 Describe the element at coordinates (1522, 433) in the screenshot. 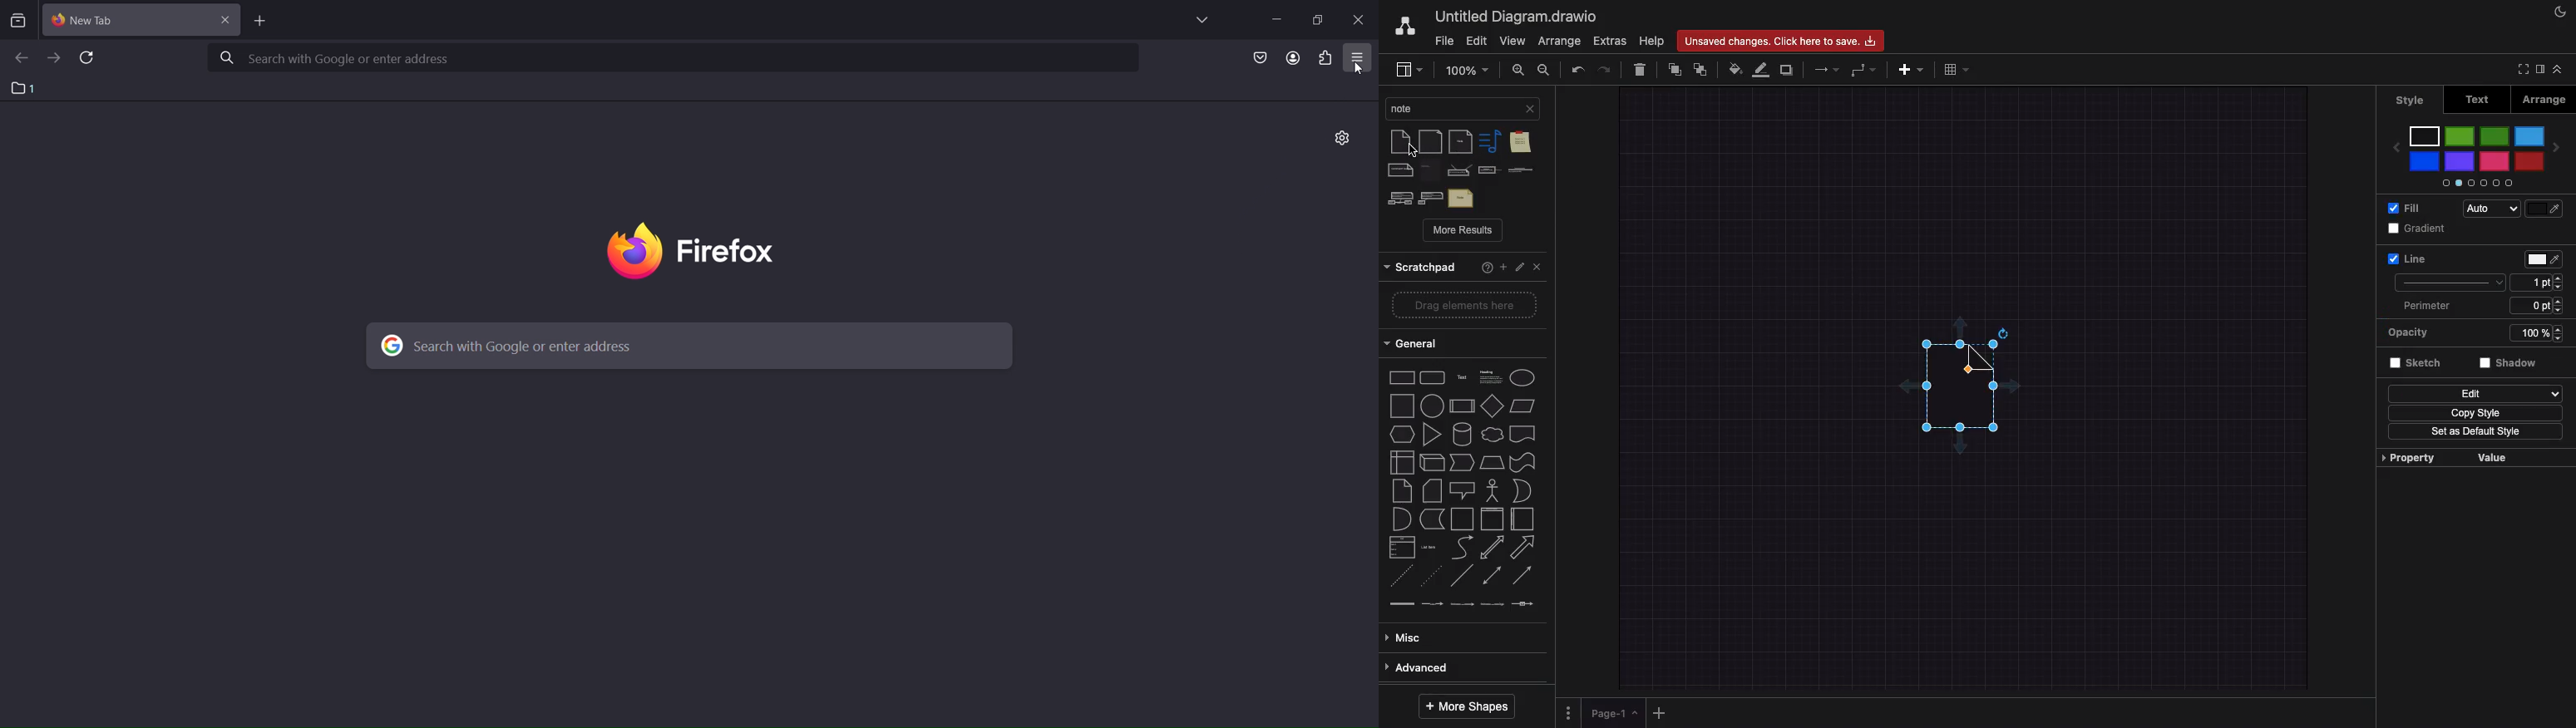

I see `document` at that location.